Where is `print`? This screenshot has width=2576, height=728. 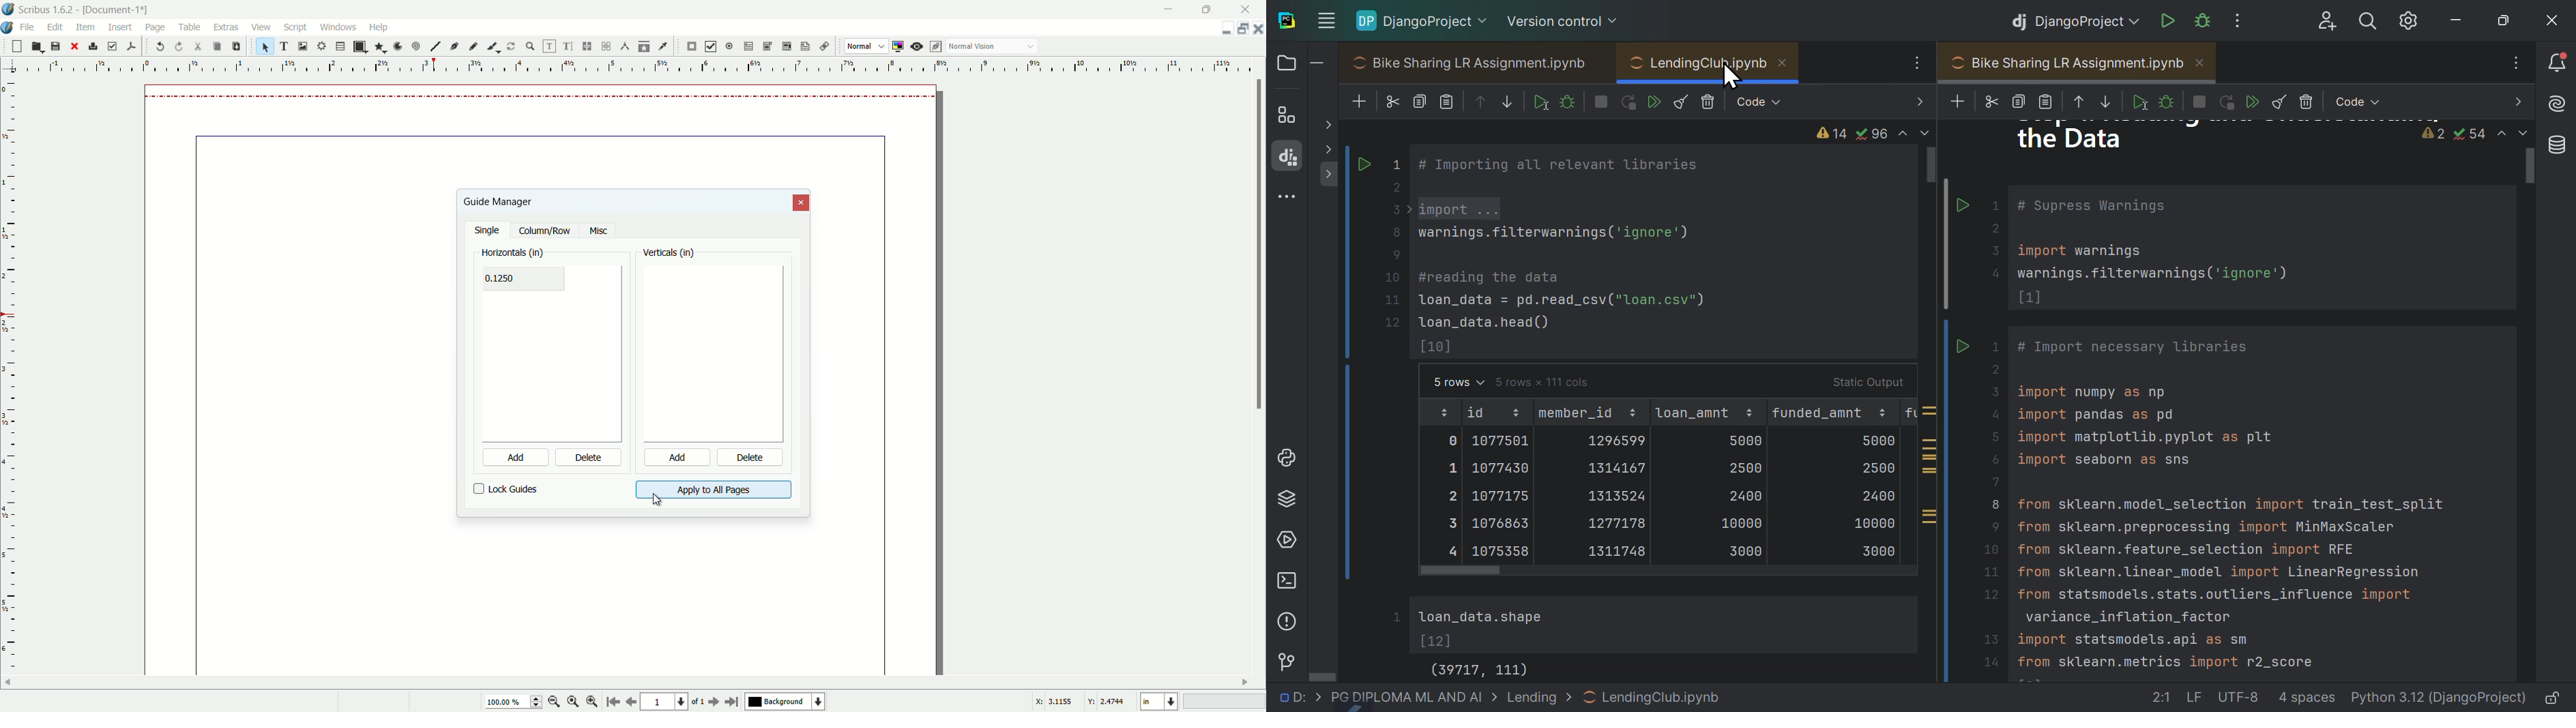
print is located at coordinates (93, 46).